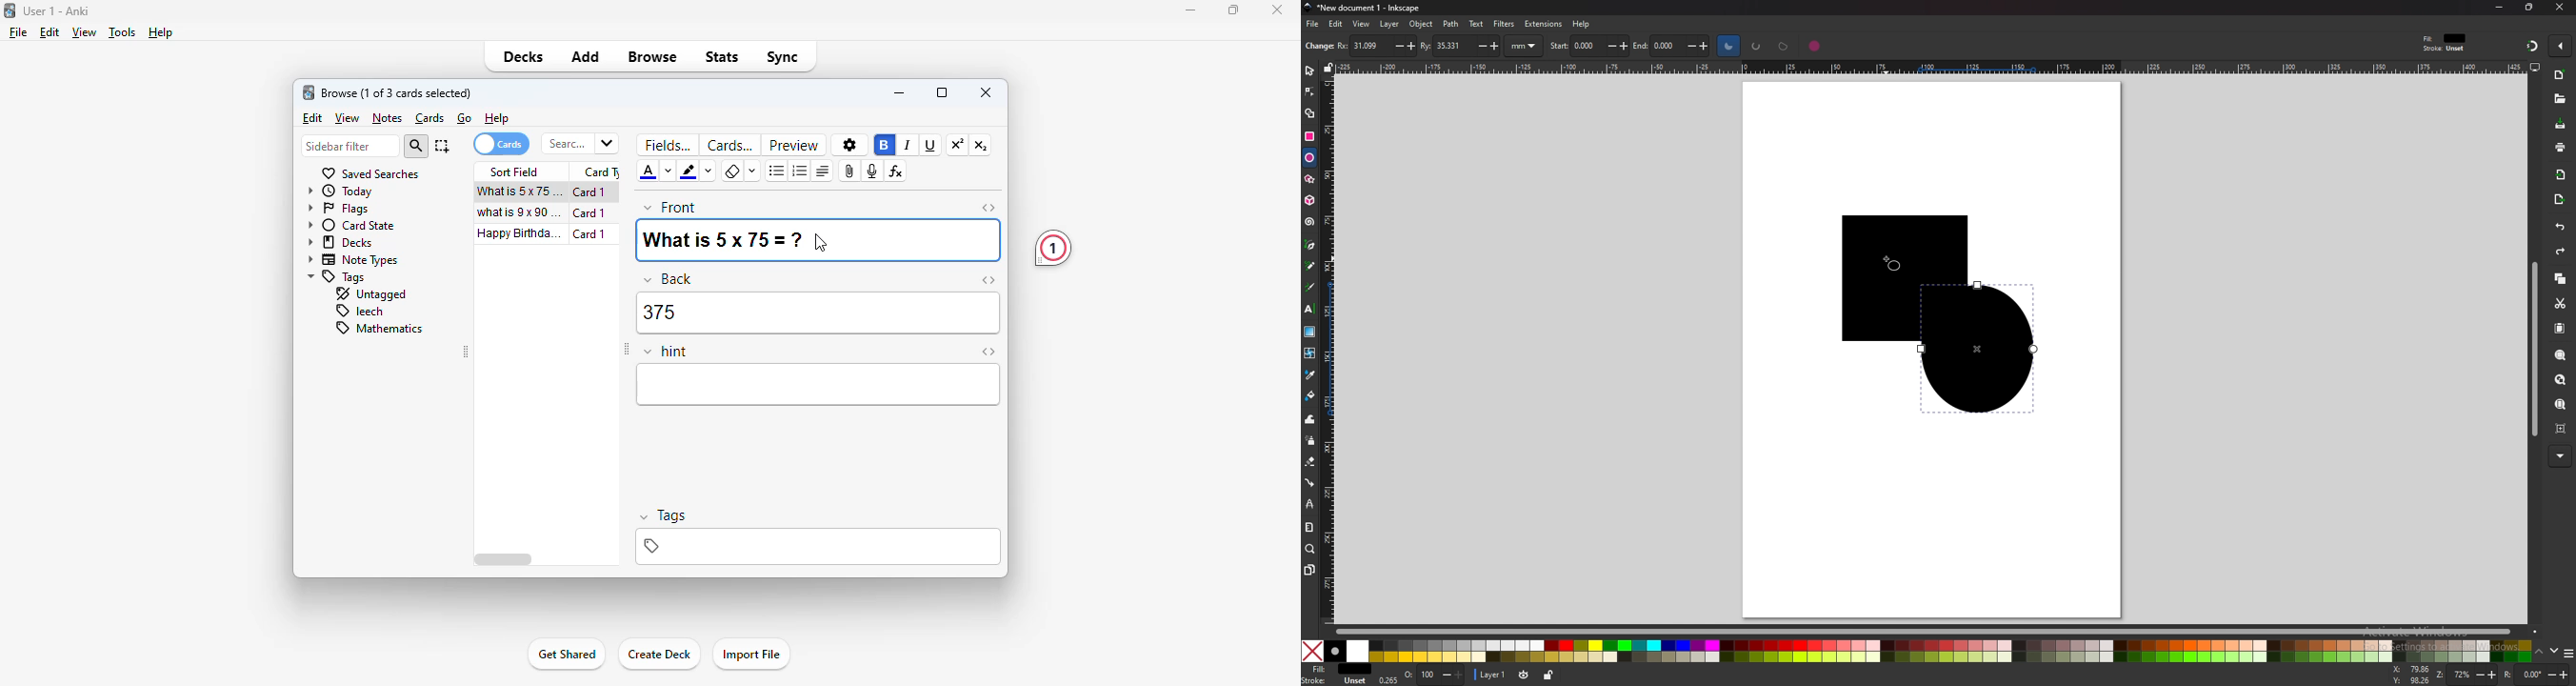  Describe the element at coordinates (781, 59) in the screenshot. I see `sync` at that location.